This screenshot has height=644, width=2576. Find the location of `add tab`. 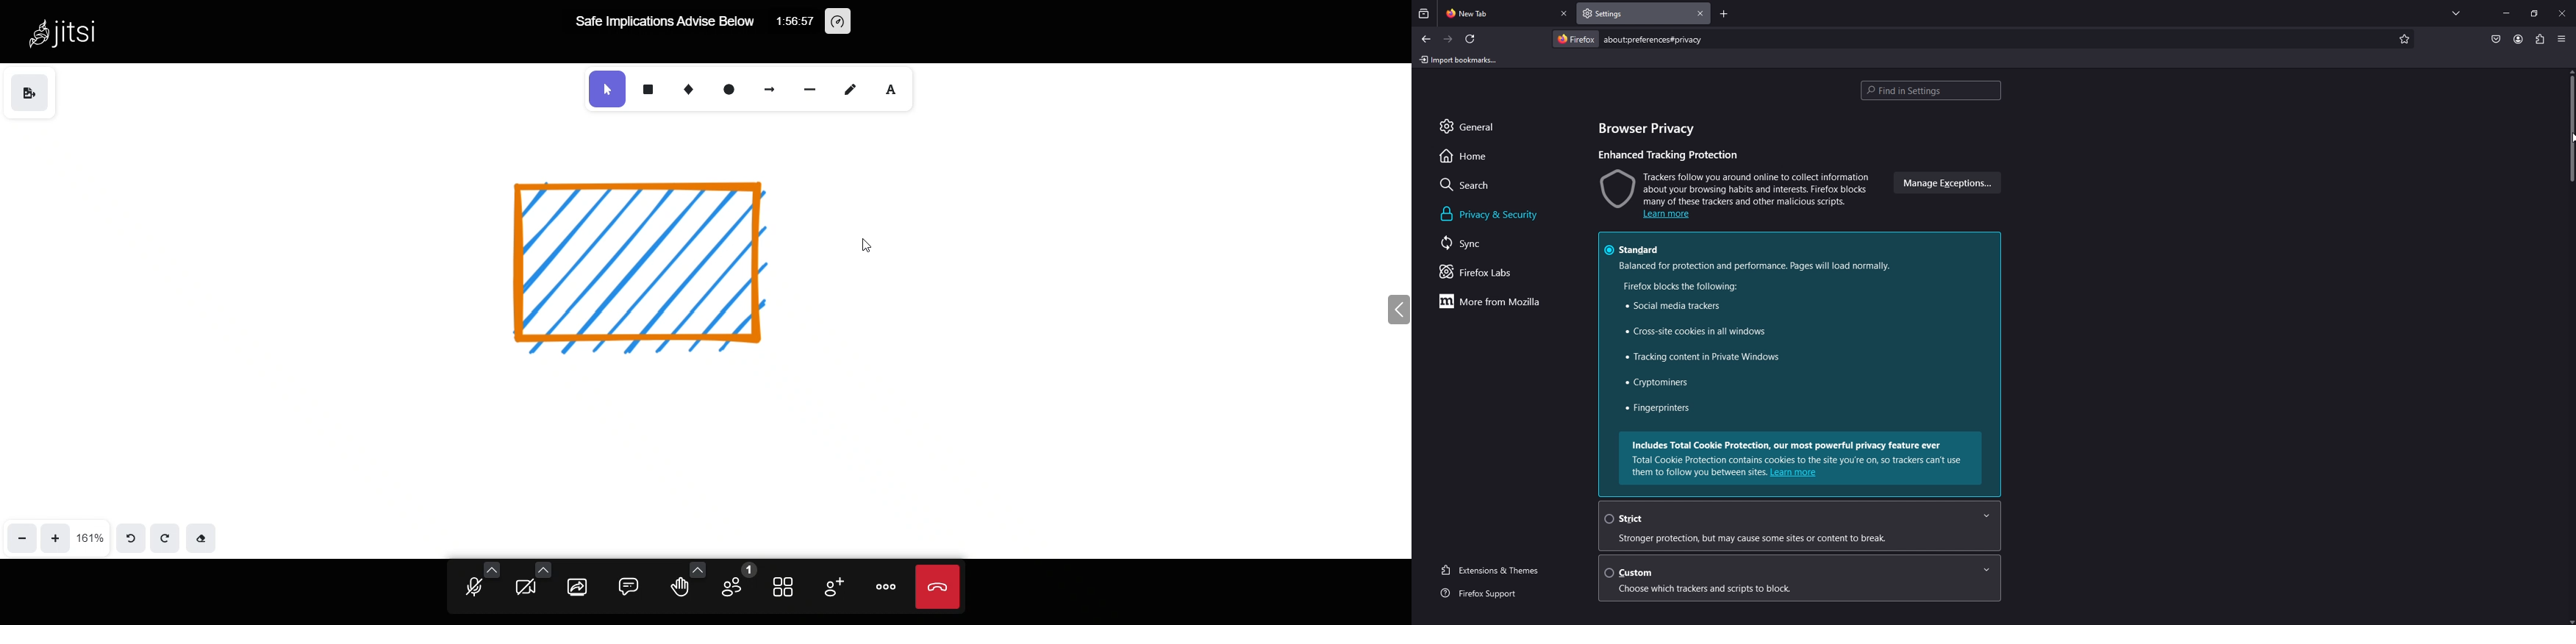

add tab is located at coordinates (1724, 15).